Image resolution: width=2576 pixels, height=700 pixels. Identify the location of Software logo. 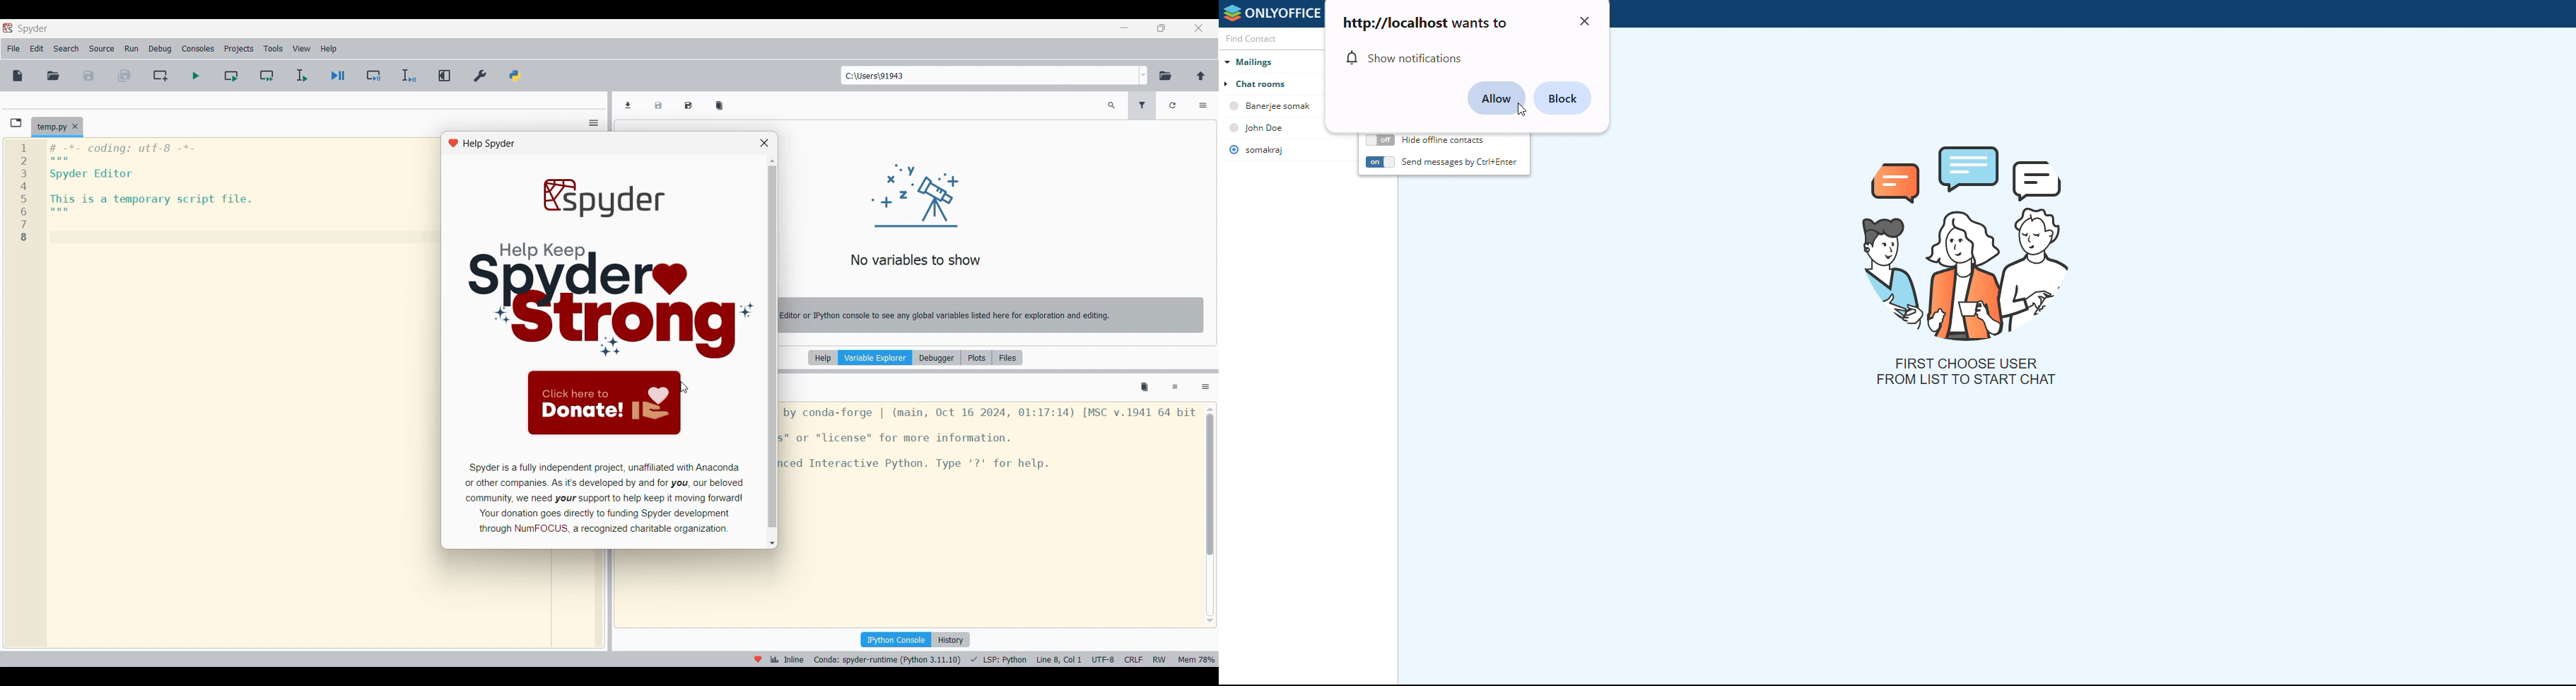
(32, 29).